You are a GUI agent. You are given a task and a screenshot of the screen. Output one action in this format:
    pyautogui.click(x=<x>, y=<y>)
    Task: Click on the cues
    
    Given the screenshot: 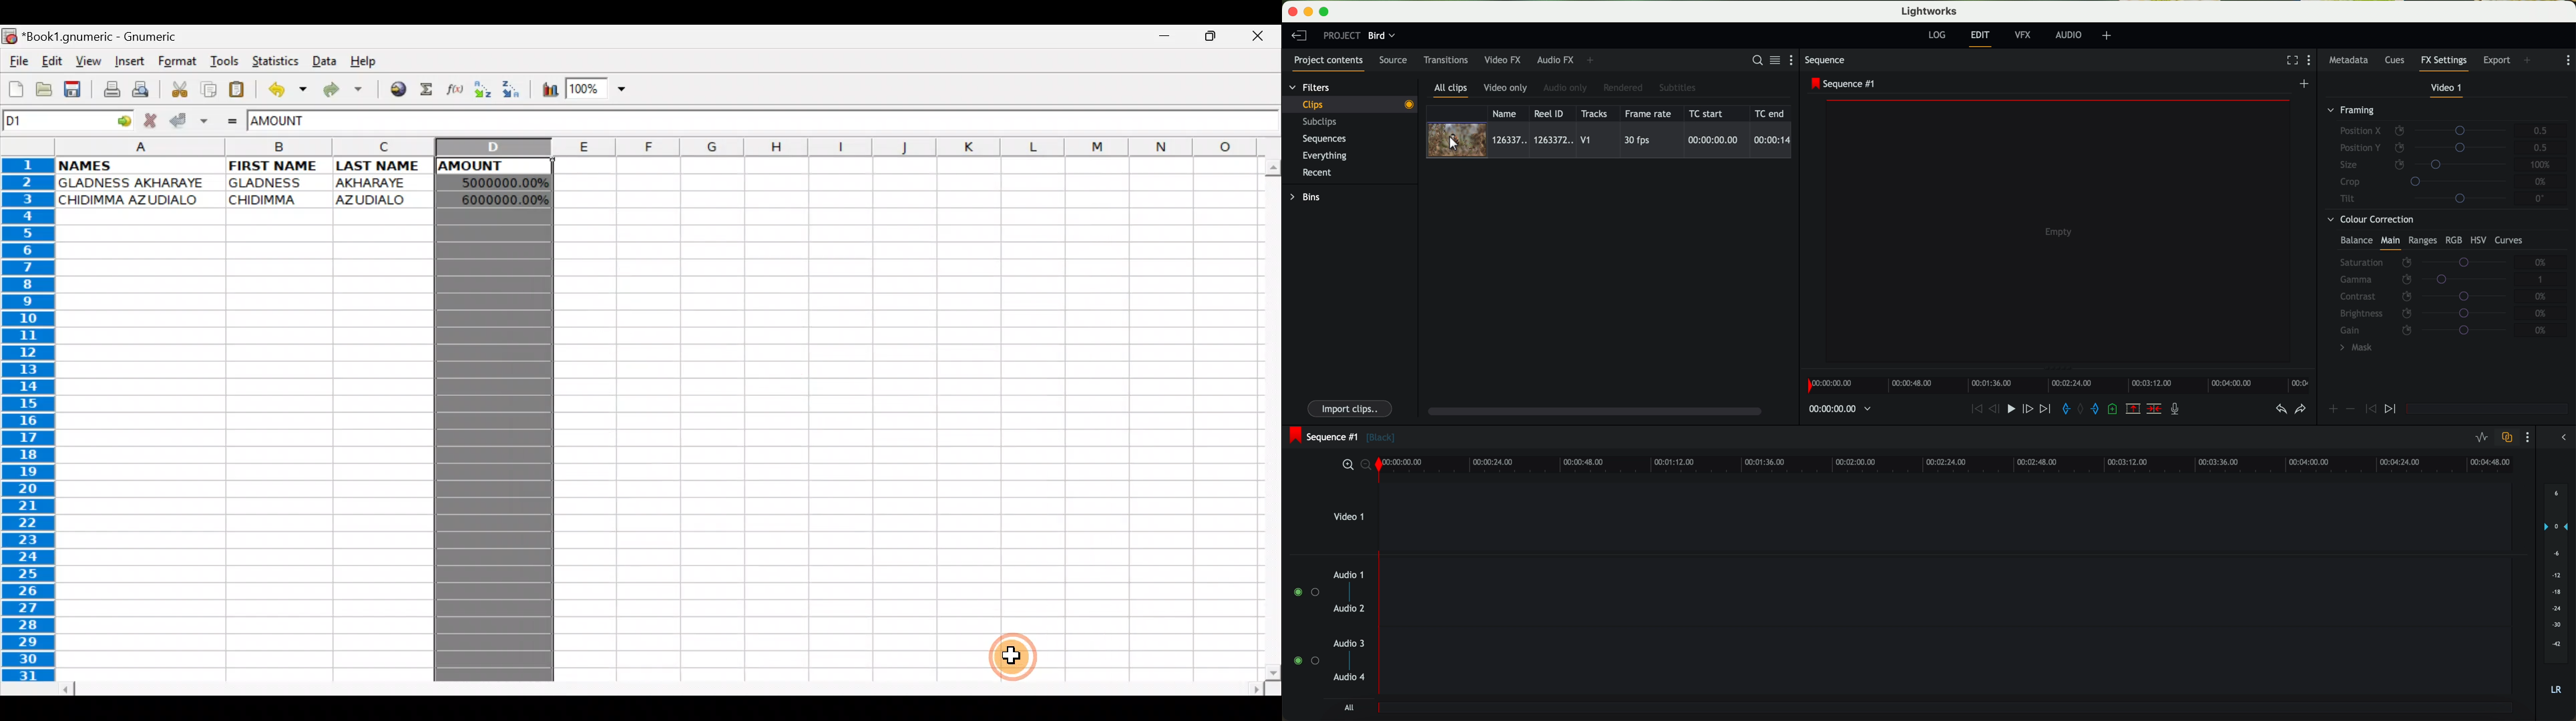 What is the action you would take?
    pyautogui.click(x=2398, y=61)
    